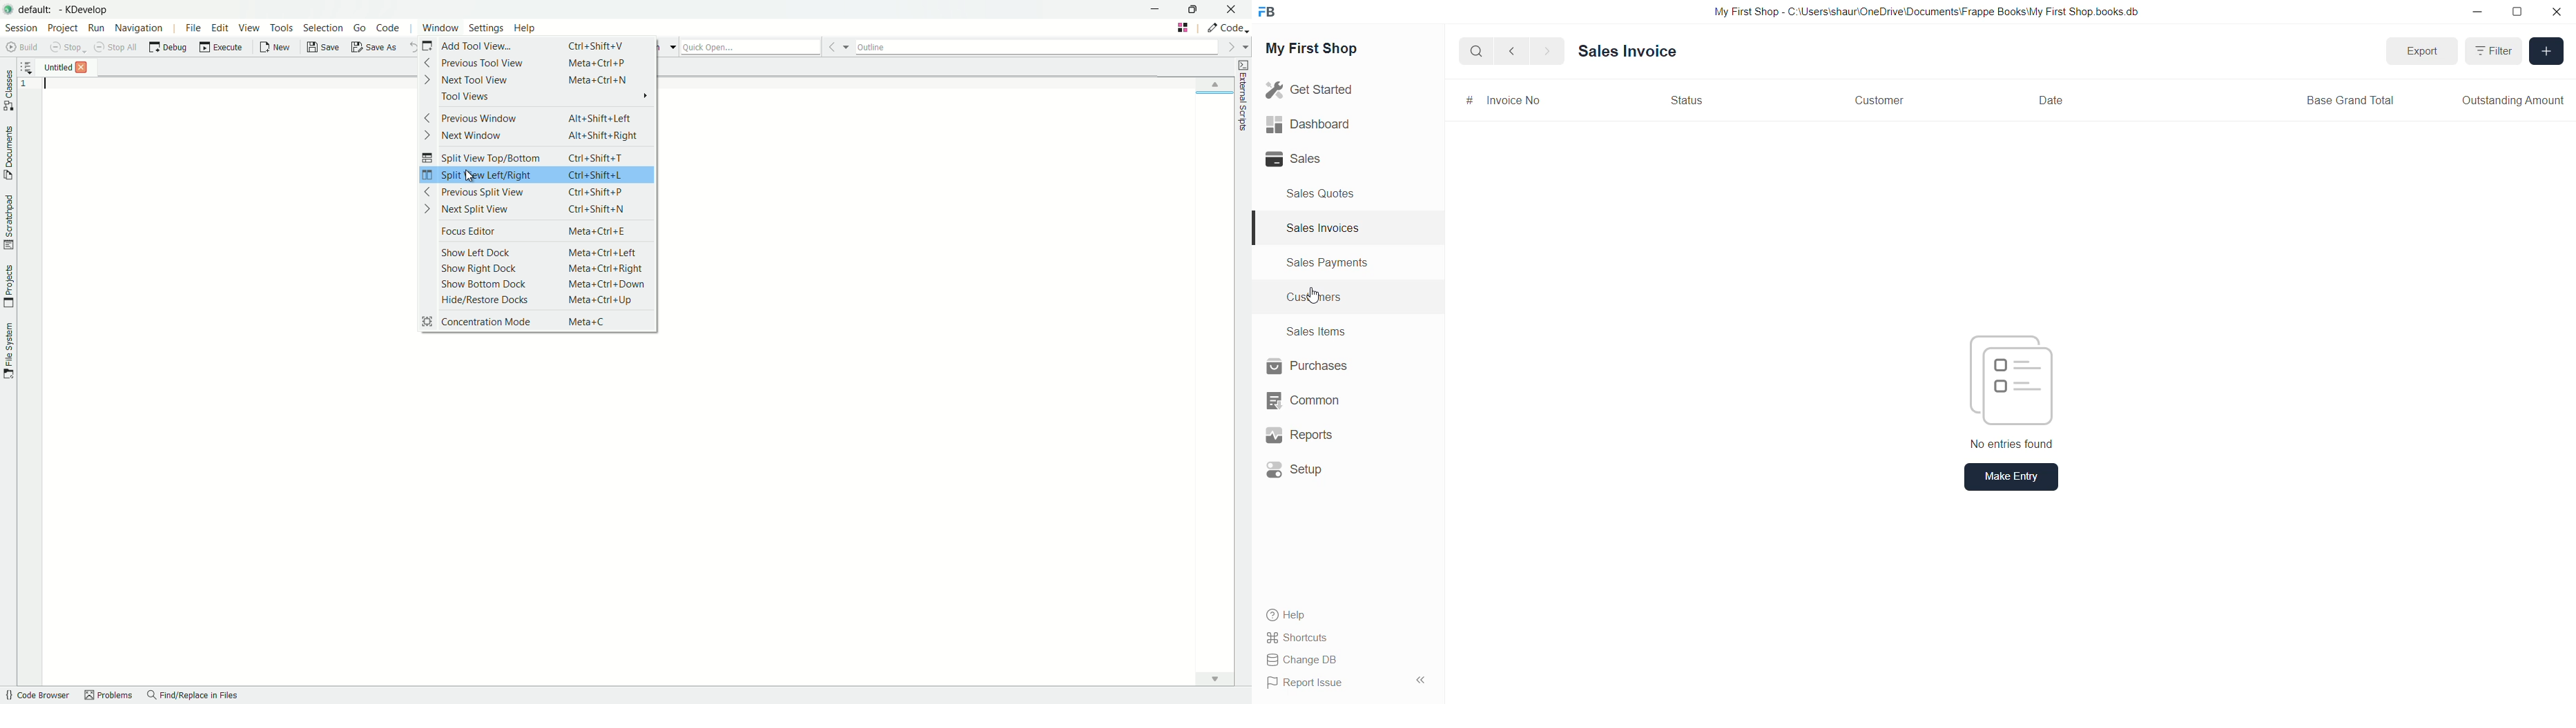 The height and width of the screenshot is (728, 2576). I want to click on sales quote, so click(1328, 193).